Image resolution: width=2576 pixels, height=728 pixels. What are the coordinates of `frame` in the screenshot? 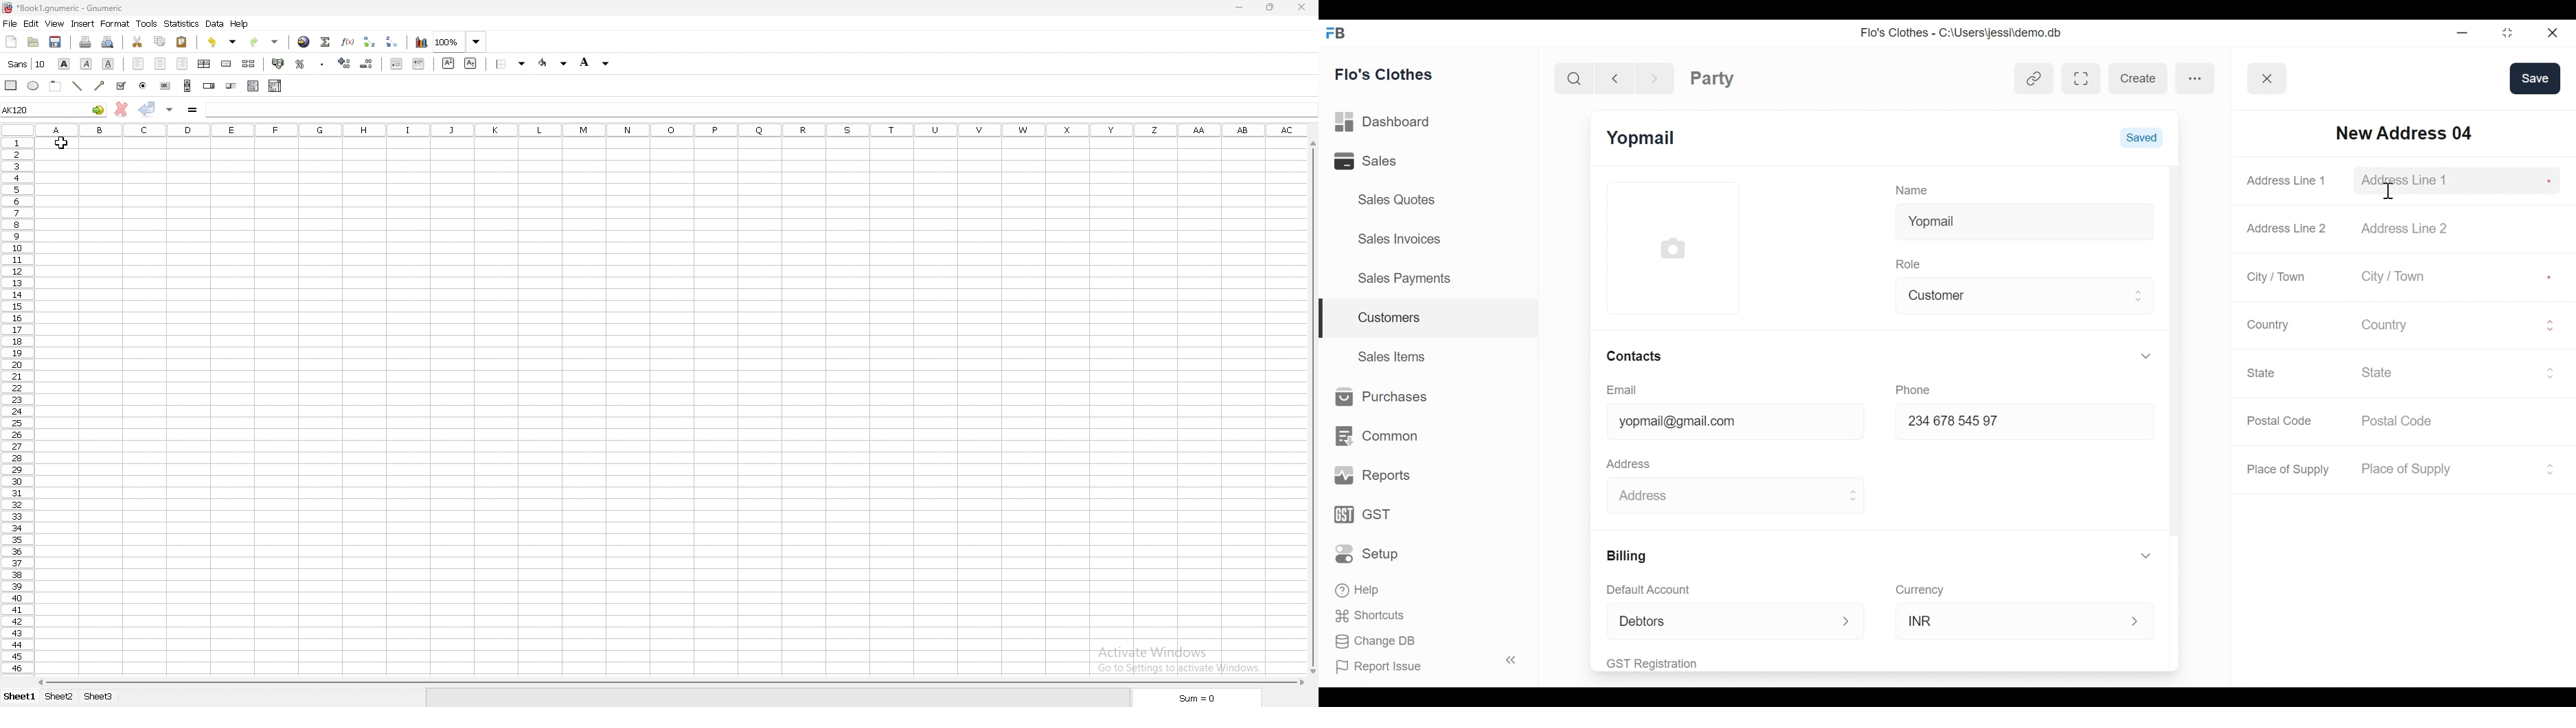 It's located at (55, 86).